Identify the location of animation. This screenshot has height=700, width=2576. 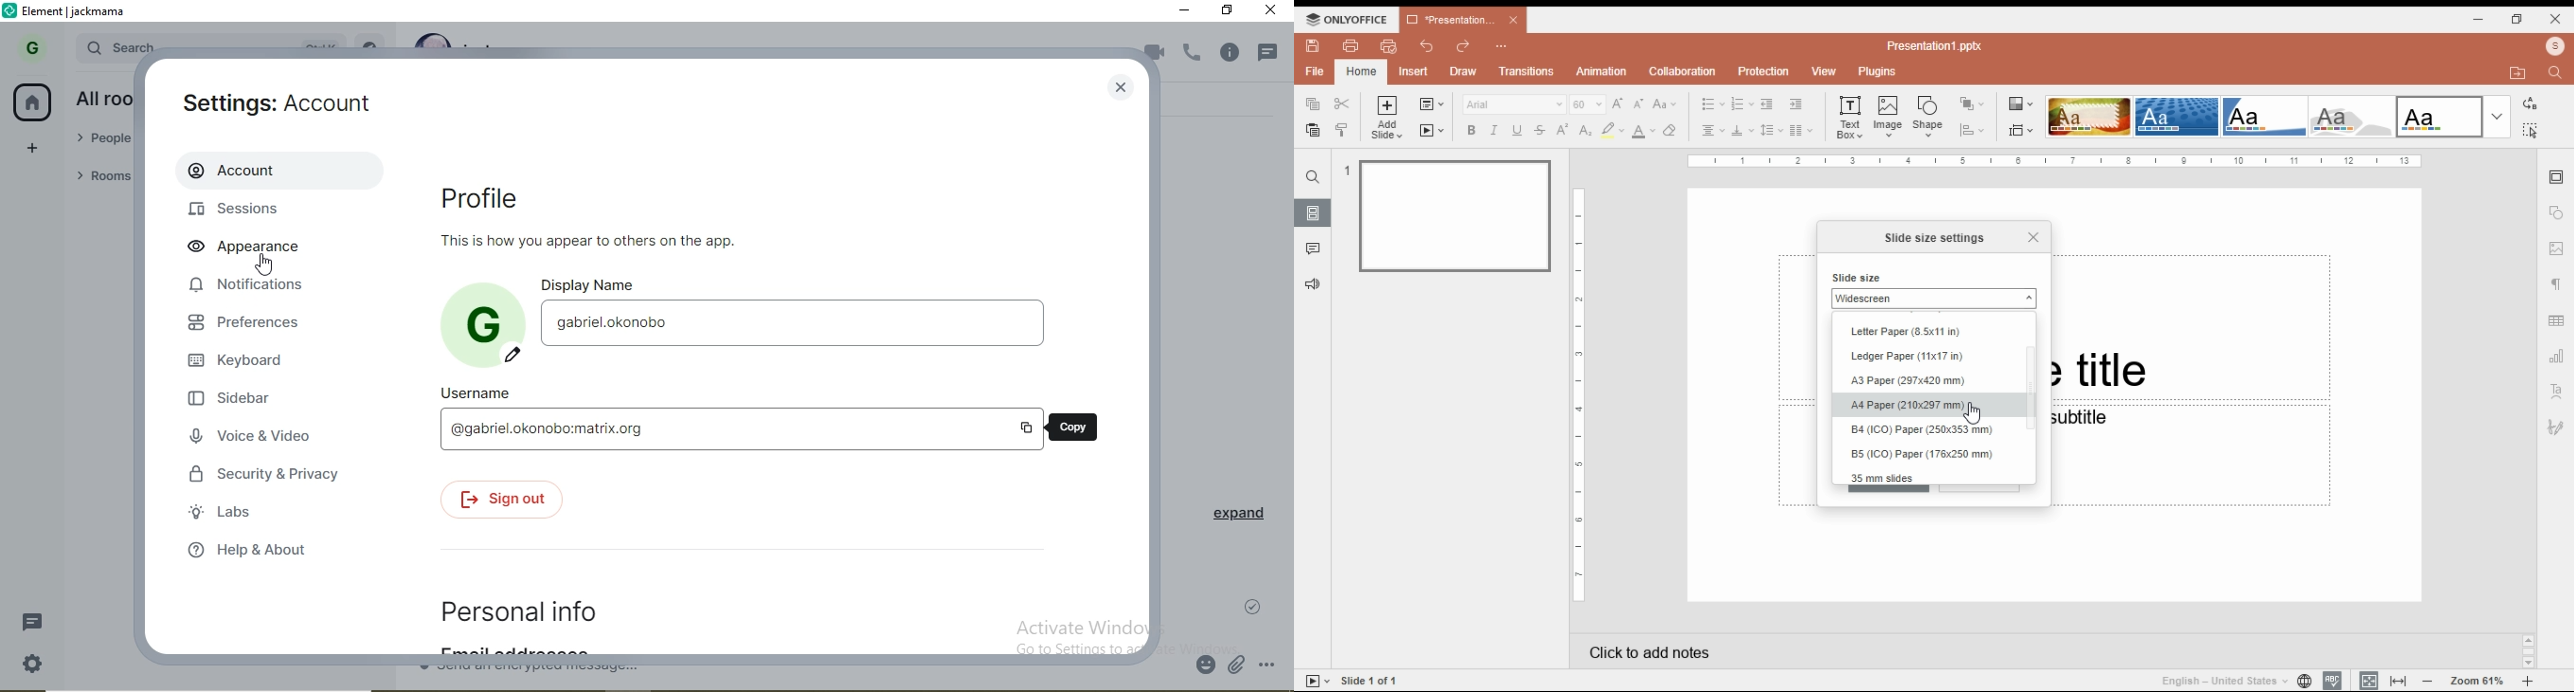
(1603, 71).